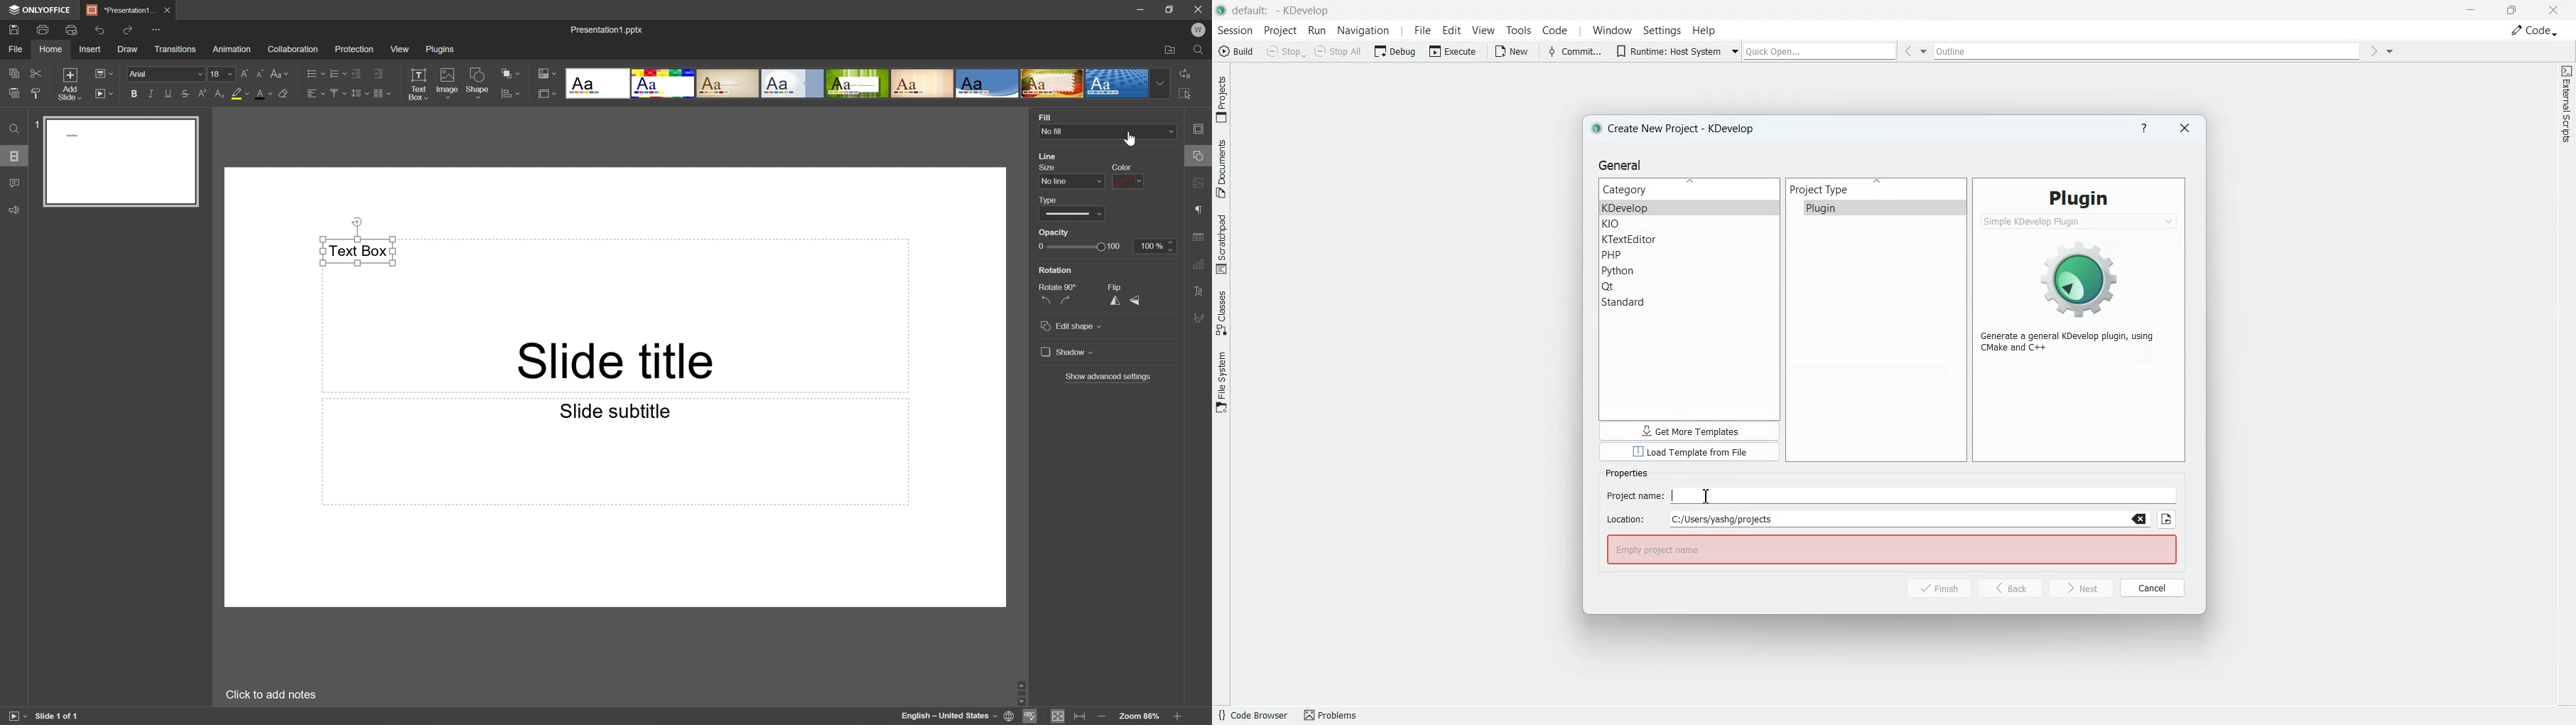  Describe the element at coordinates (177, 49) in the screenshot. I see `Transitions` at that location.